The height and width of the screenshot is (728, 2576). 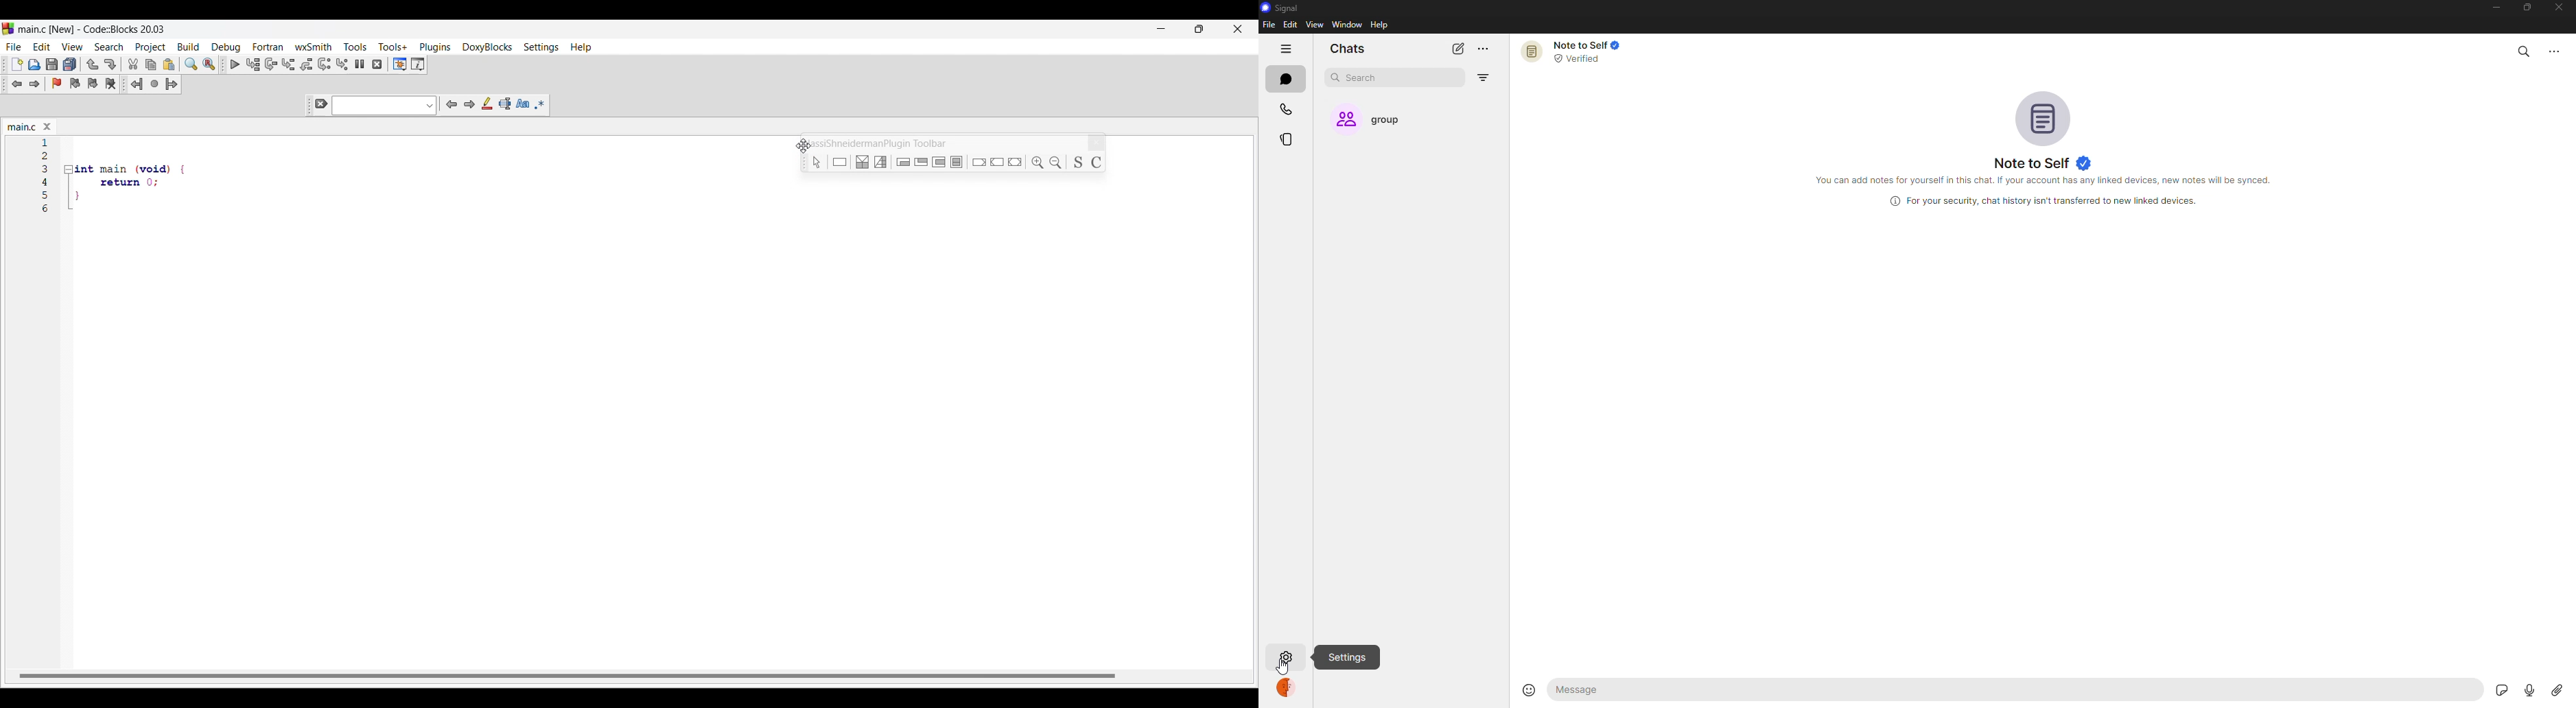 I want to click on help, so click(x=1381, y=24).